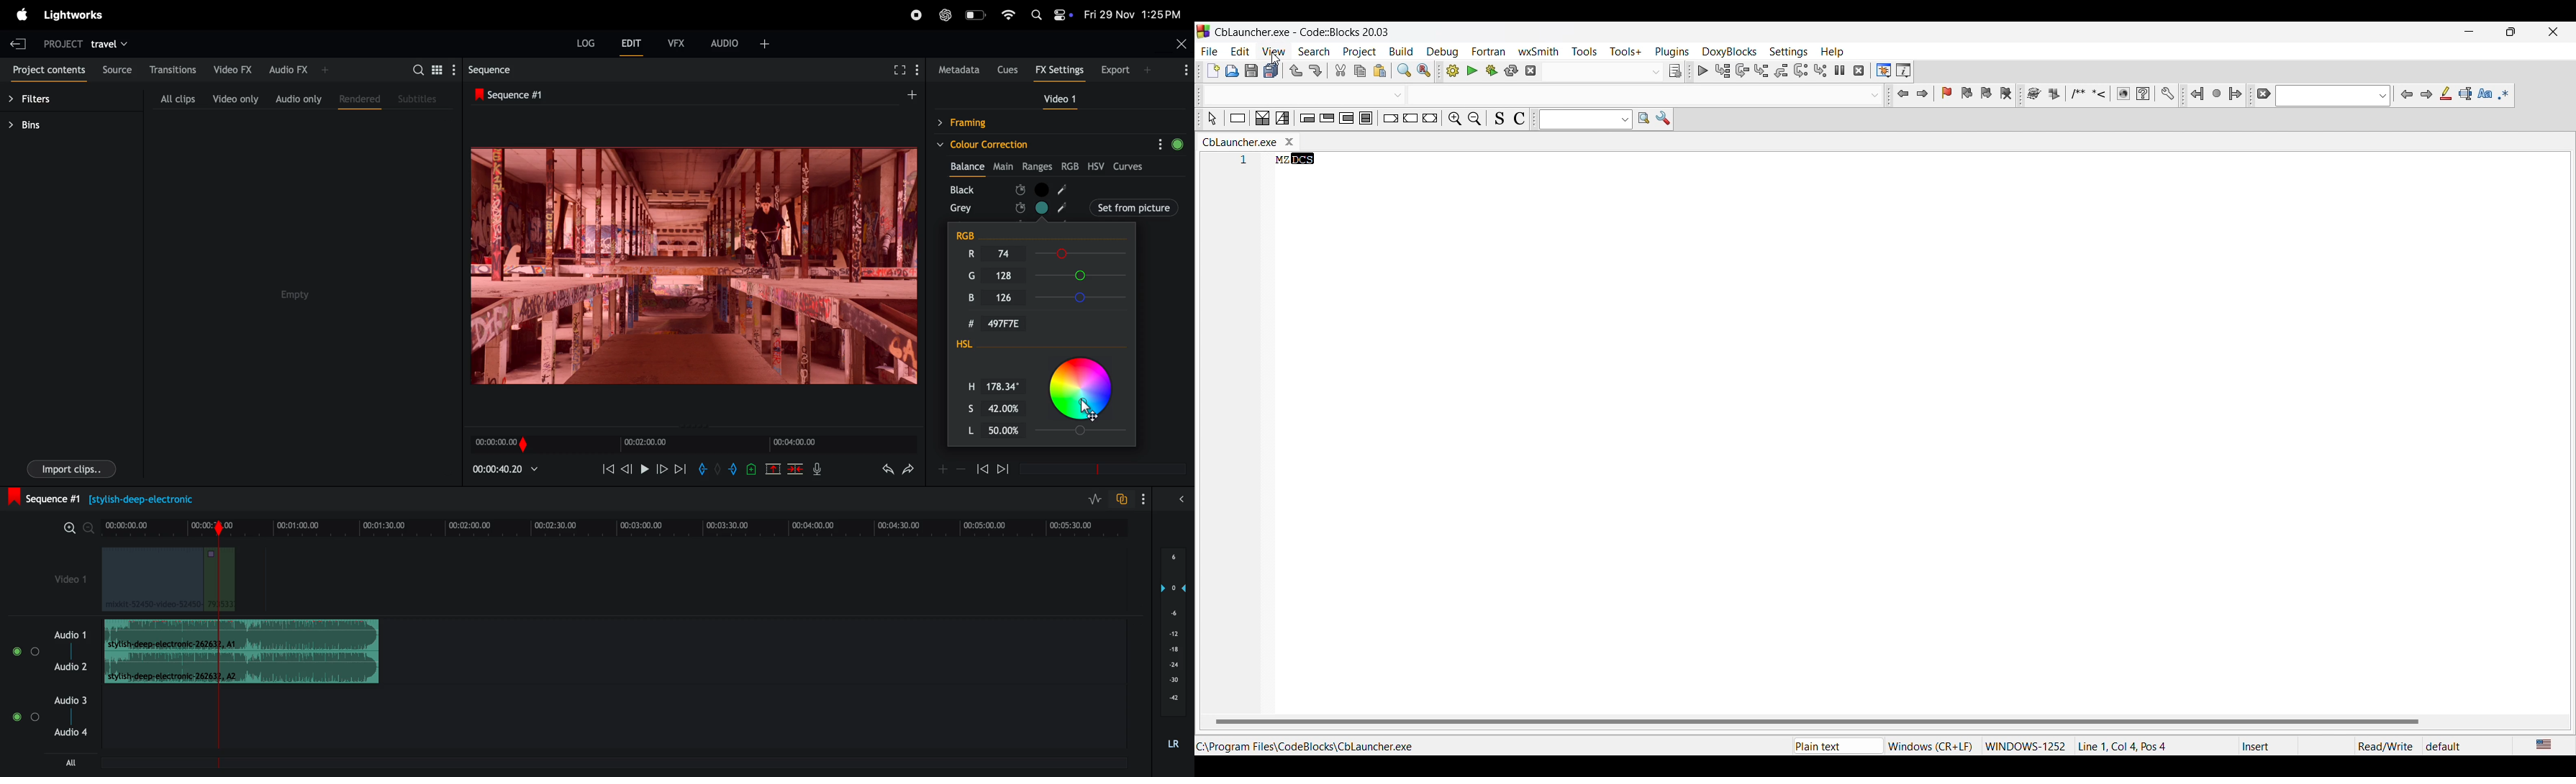 The image size is (2576, 784). What do you see at coordinates (72, 734) in the screenshot?
I see `Audio 4` at bounding box center [72, 734].